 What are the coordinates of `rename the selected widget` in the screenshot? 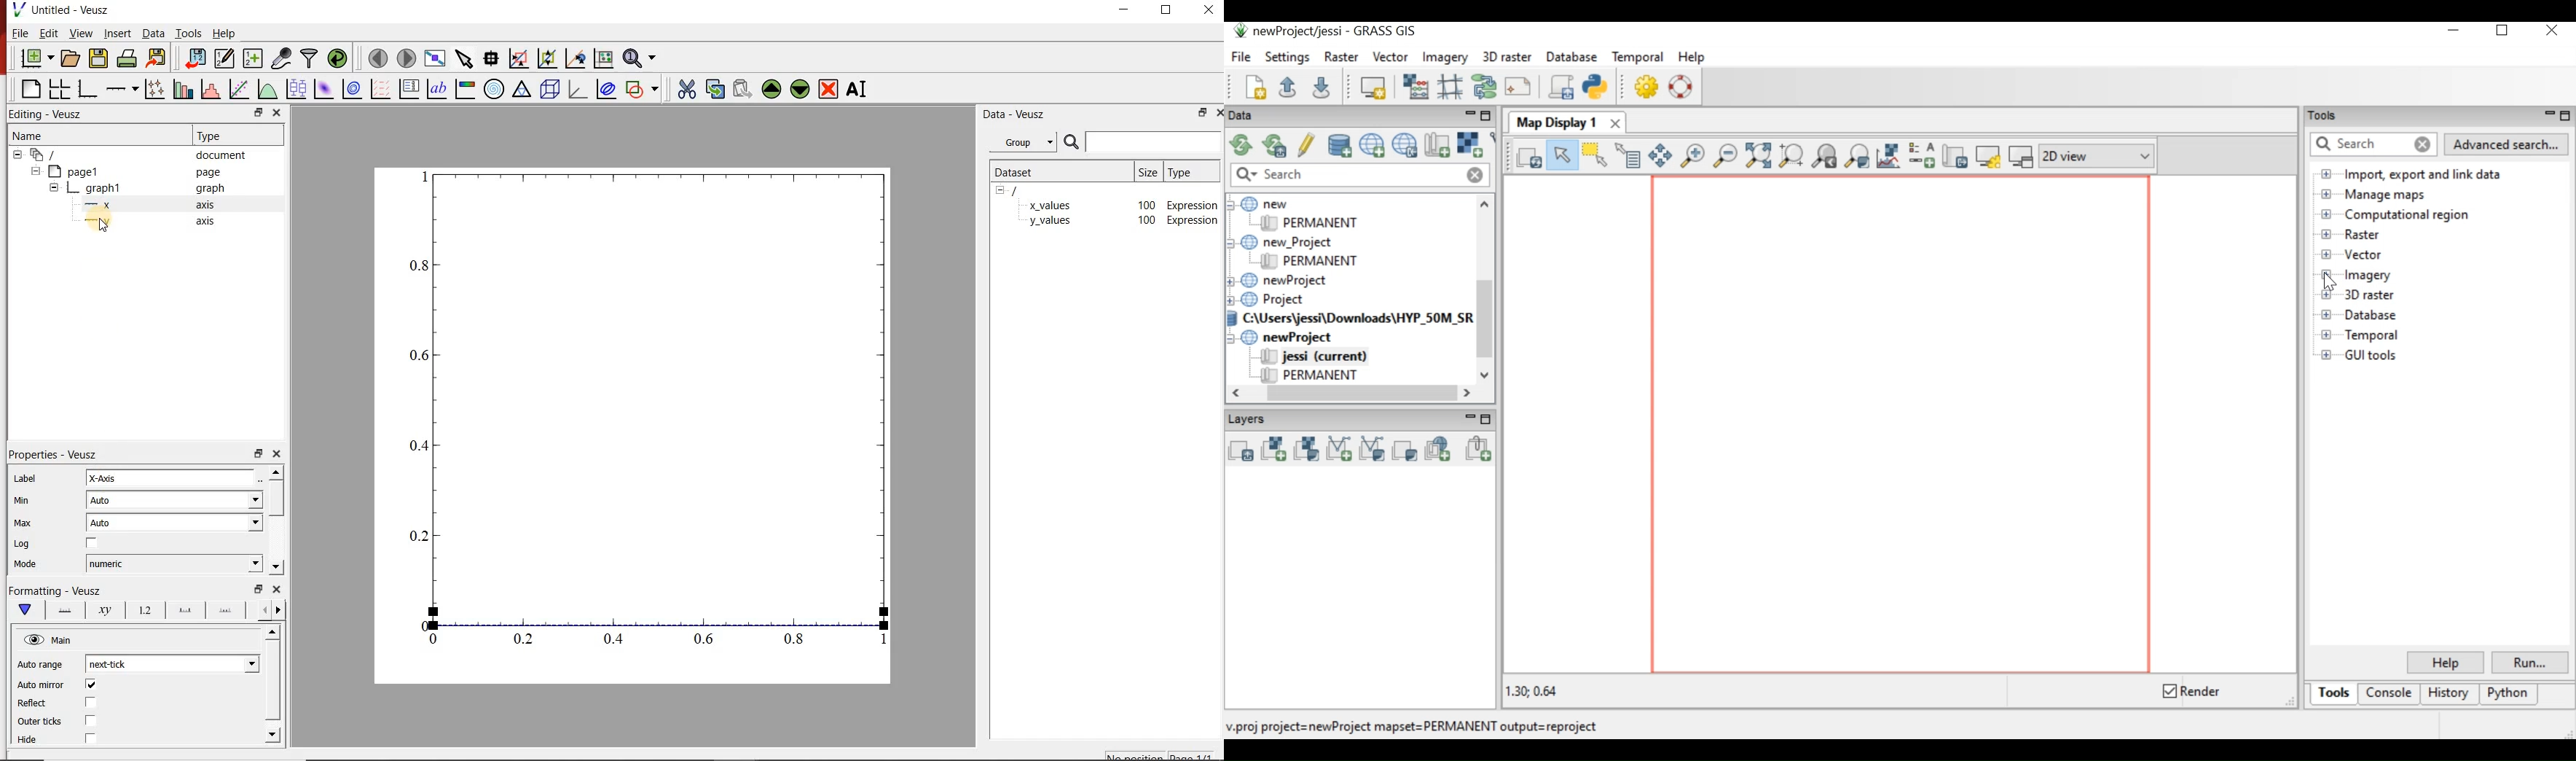 It's located at (858, 91).